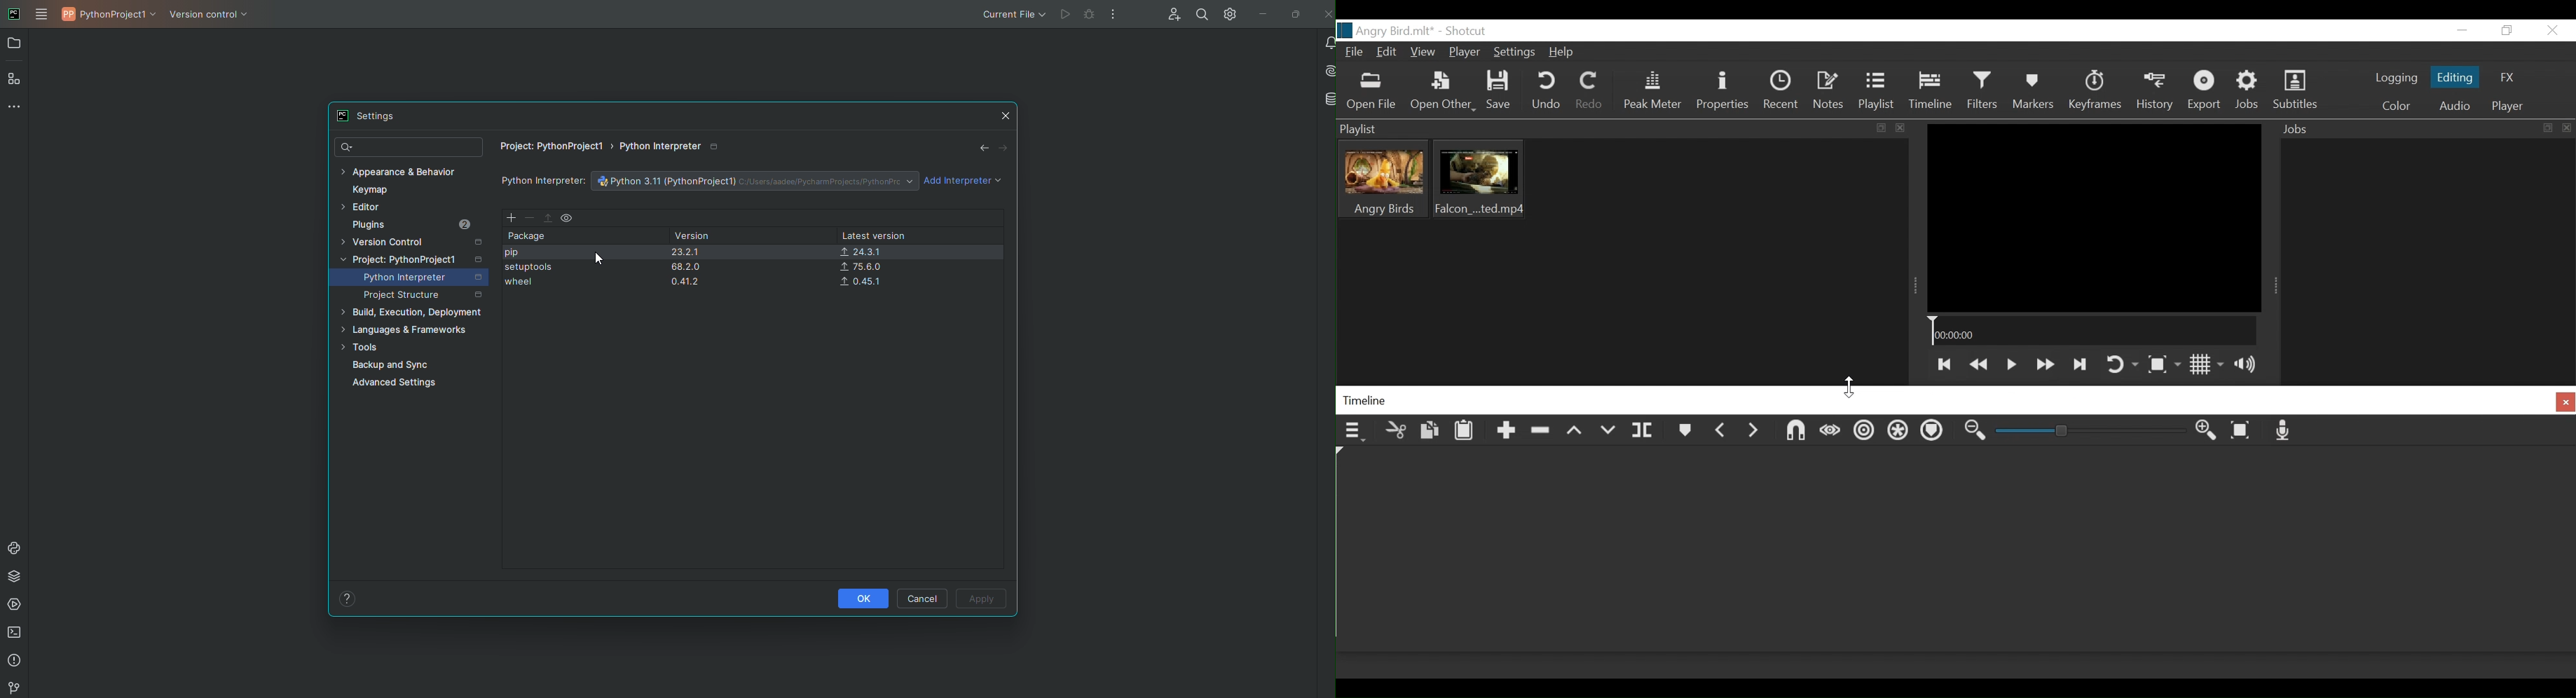 This screenshot has height=700, width=2576. I want to click on Export, so click(2206, 90).